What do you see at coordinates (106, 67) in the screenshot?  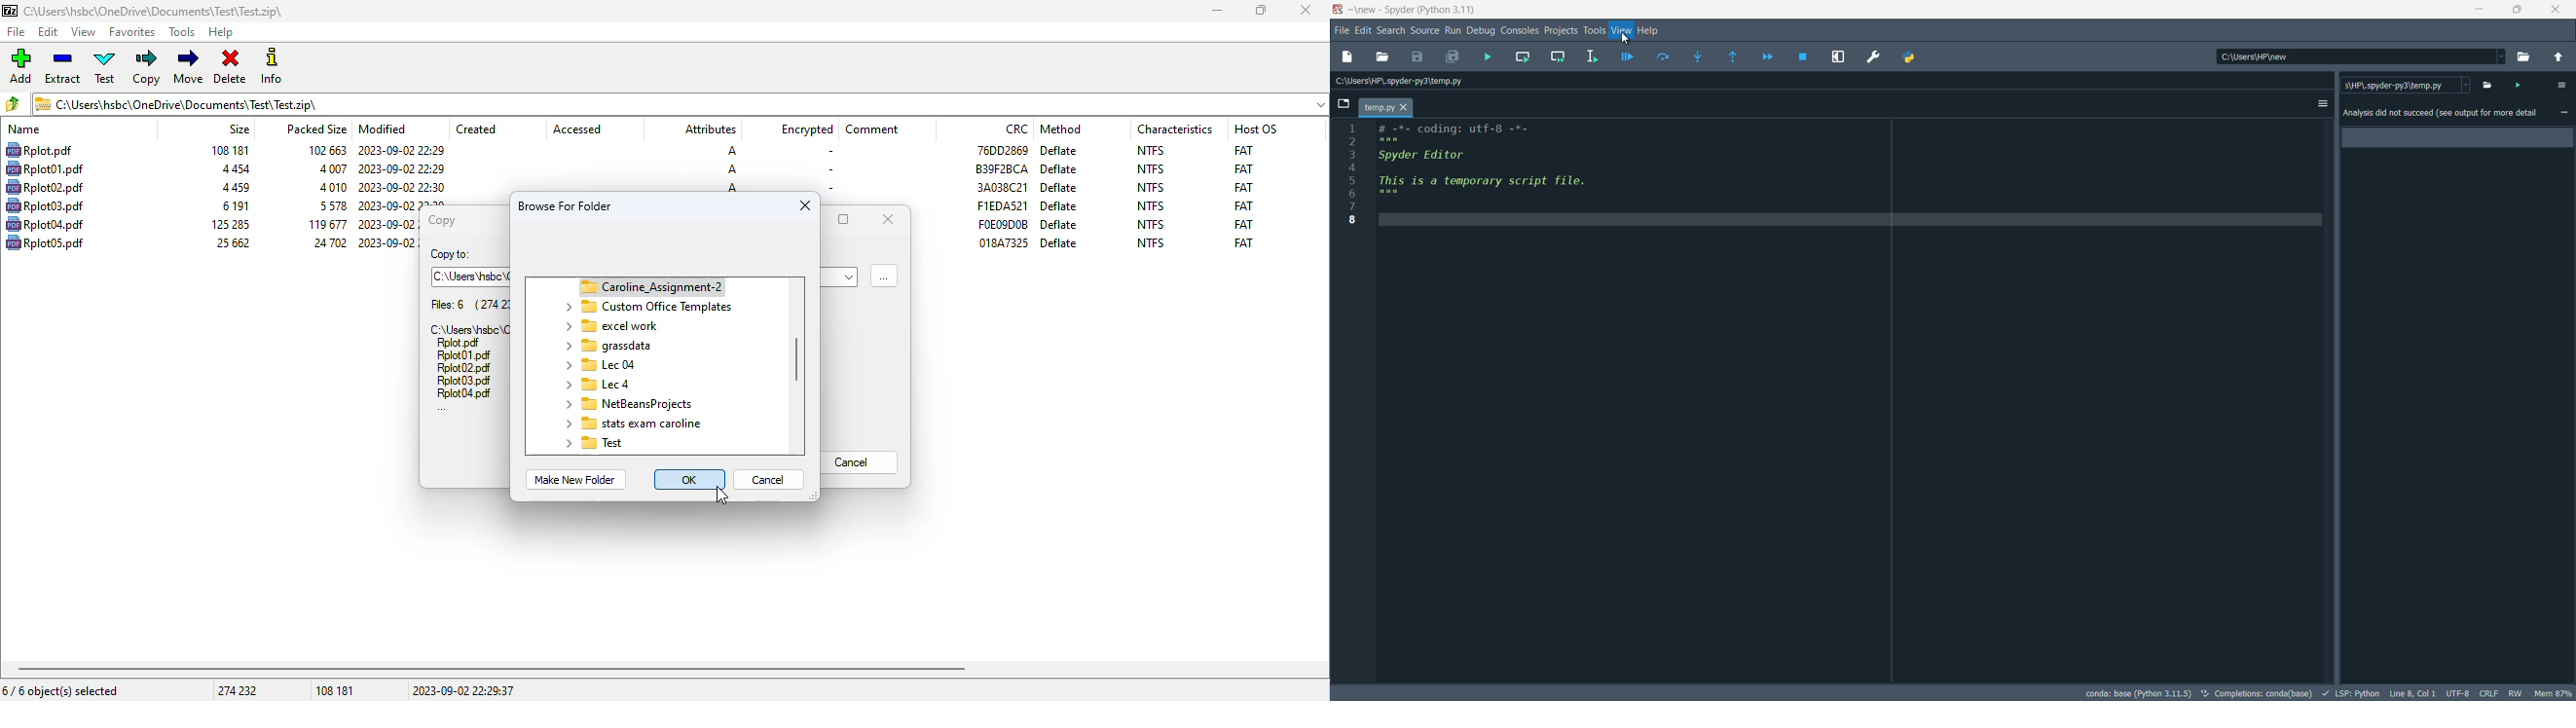 I see `test` at bounding box center [106, 67].